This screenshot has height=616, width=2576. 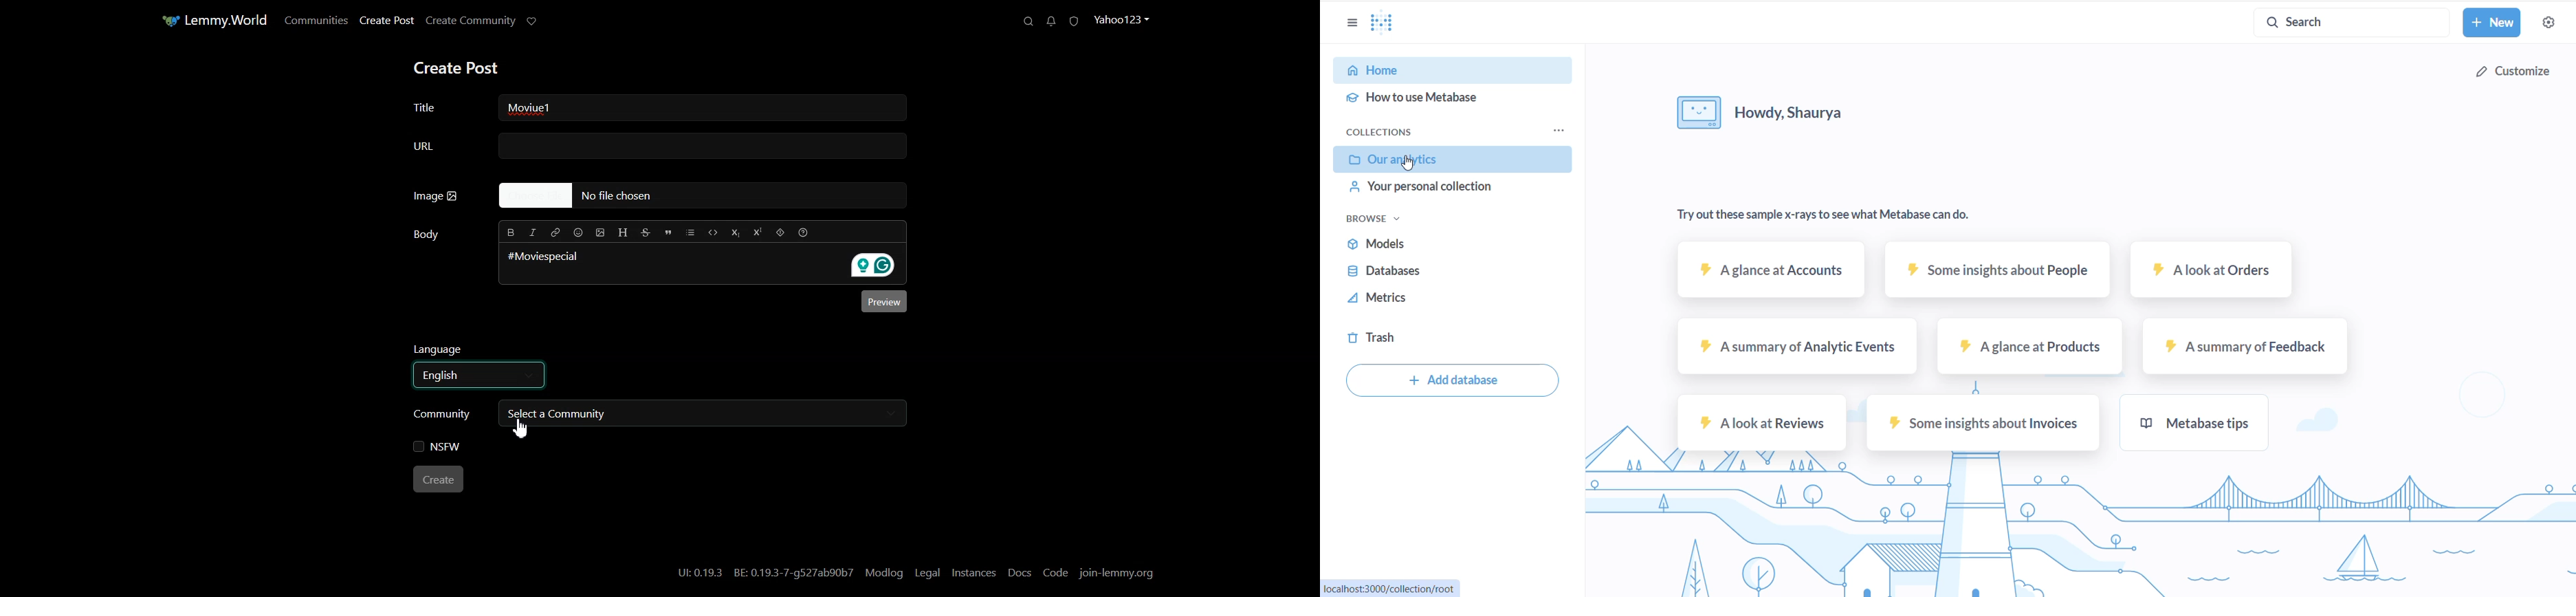 What do you see at coordinates (1557, 130) in the screenshot?
I see `collection option` at bounding box center [1557, 130].